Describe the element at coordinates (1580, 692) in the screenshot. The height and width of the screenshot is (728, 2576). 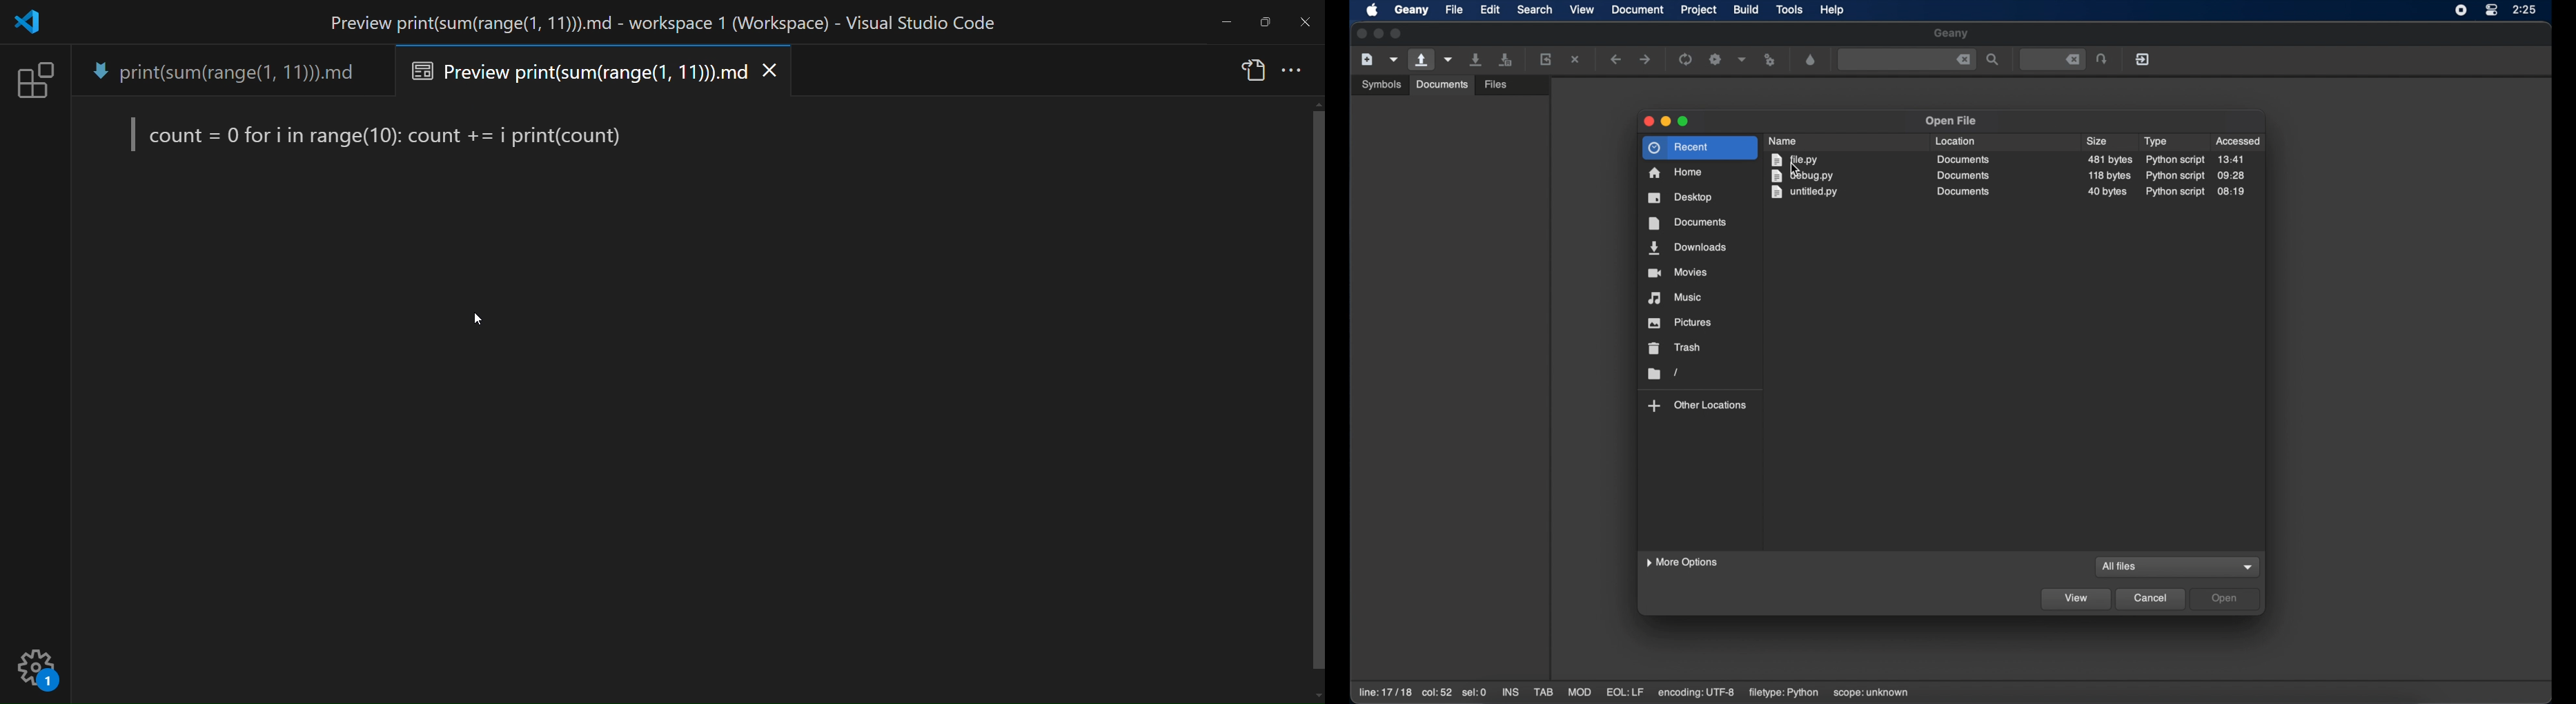
I see `mod` at that location.